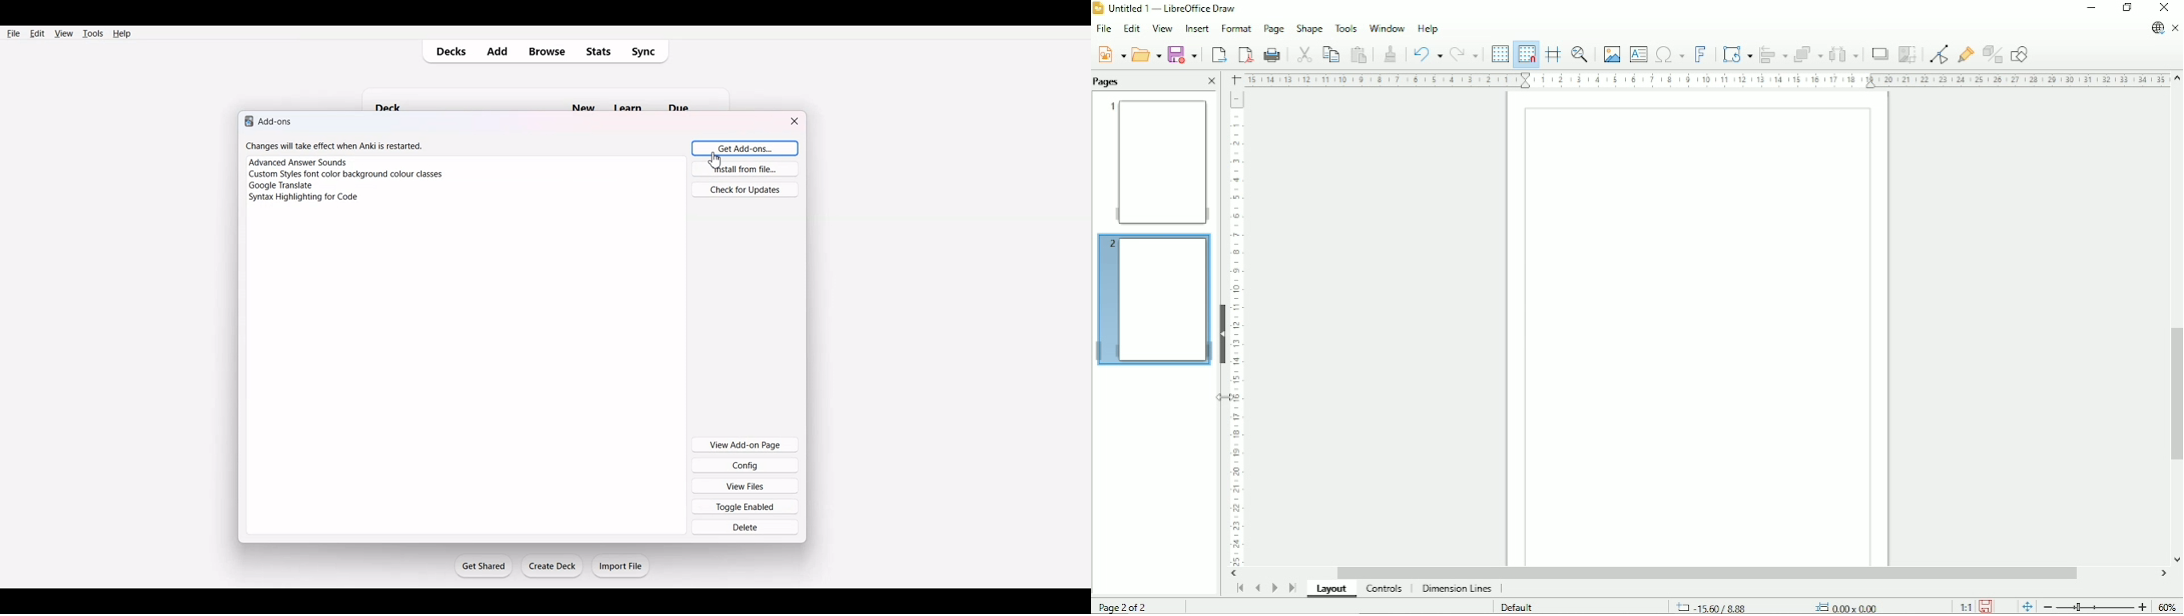  Describe the element at coordinates (689, 98) in the screenshot. I see `` at that location.